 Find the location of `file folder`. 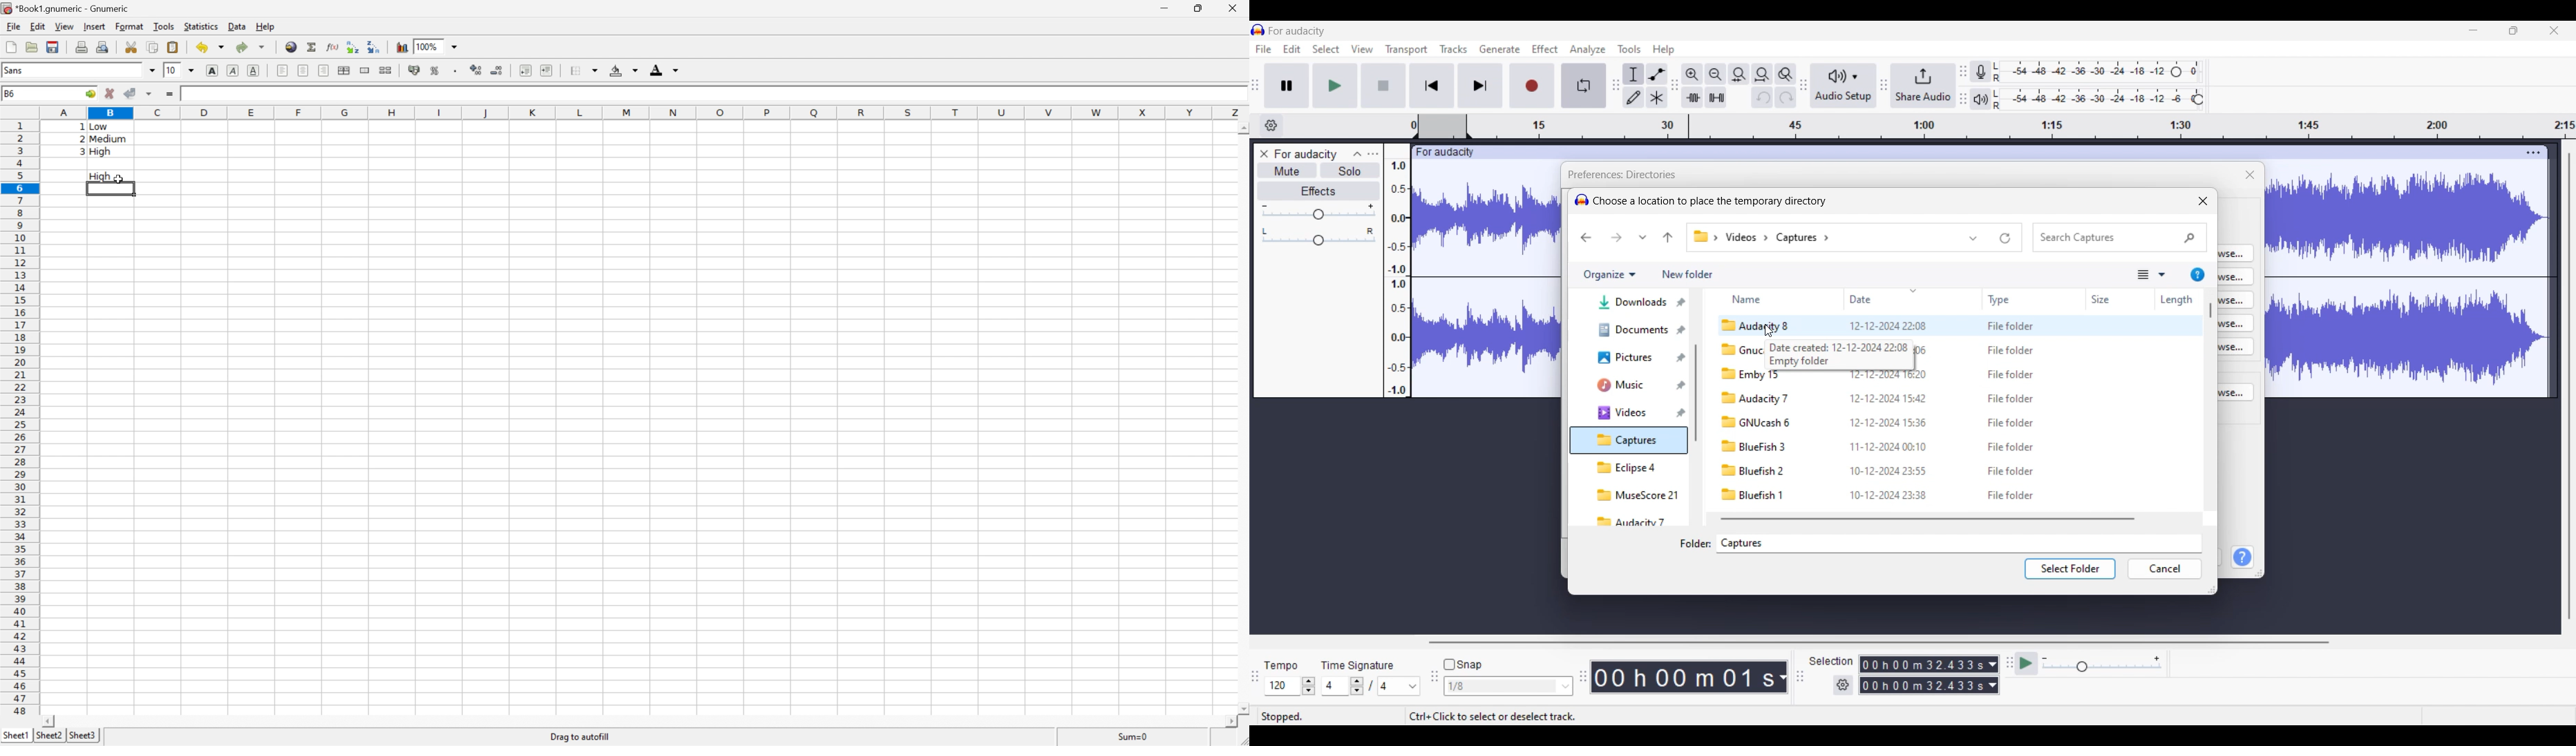

file folder is located at coordinates (2011, 447).